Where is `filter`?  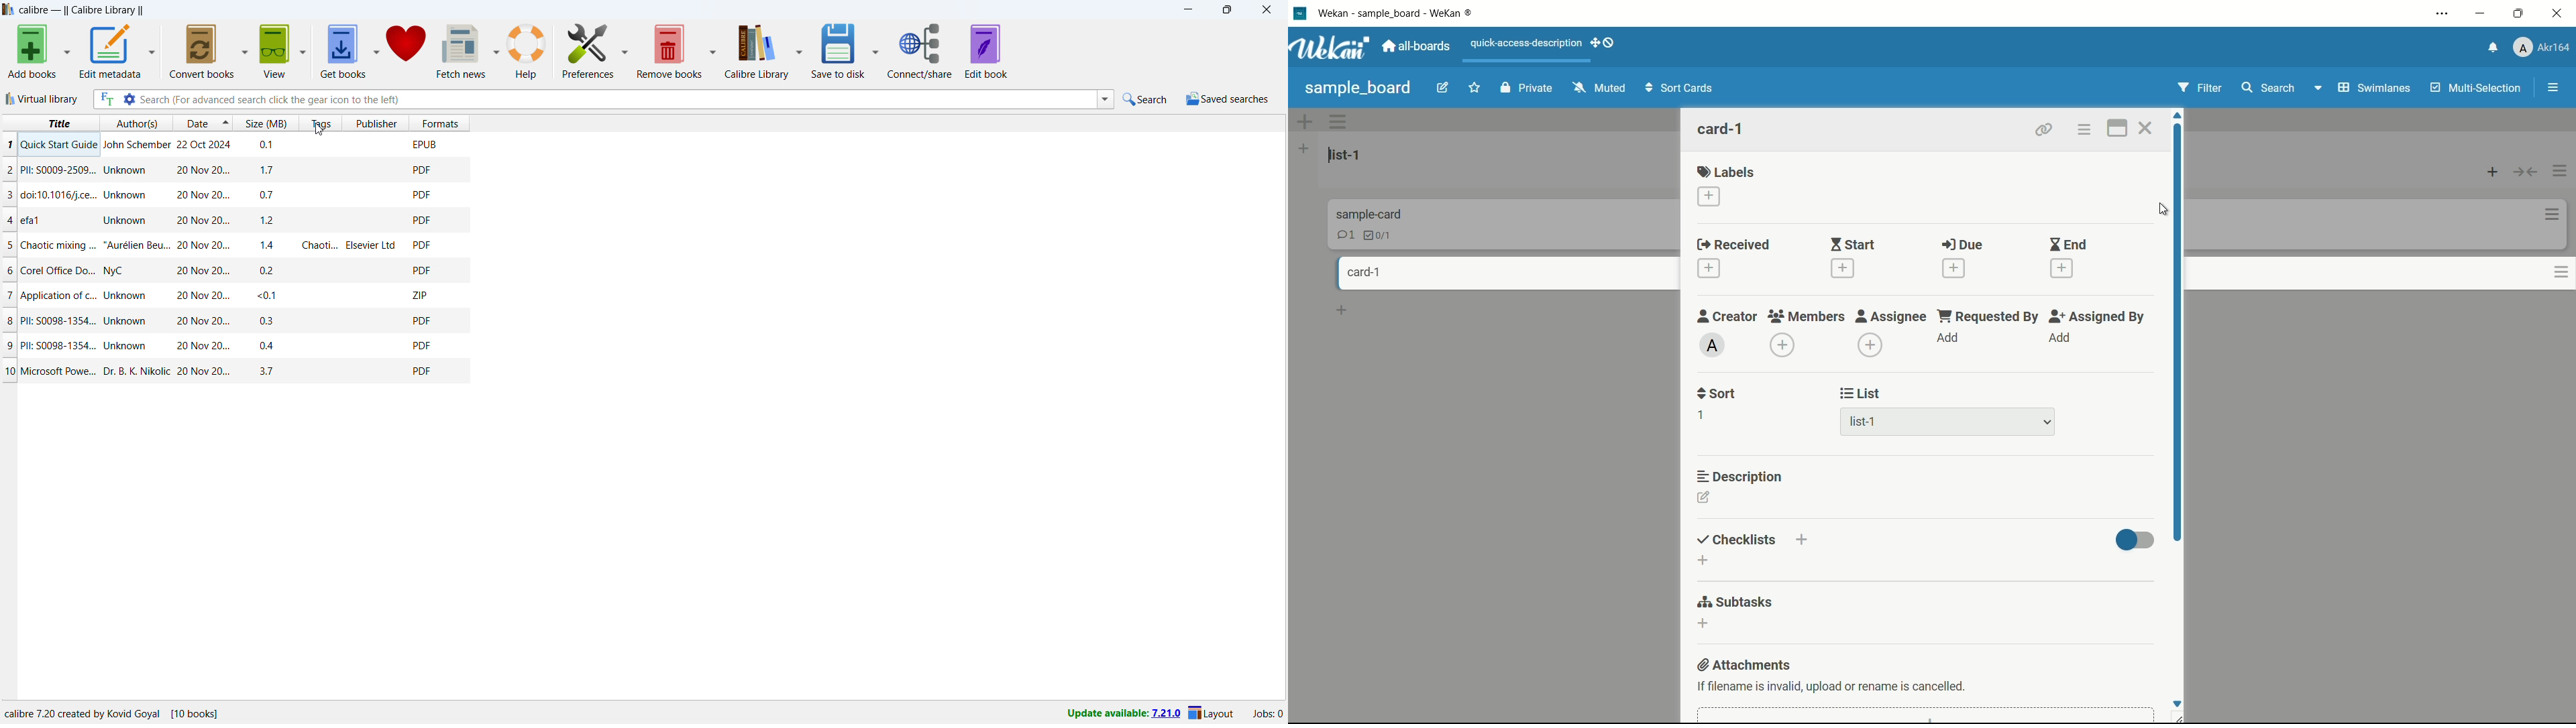 filter is located at coordinates (2199, 88).